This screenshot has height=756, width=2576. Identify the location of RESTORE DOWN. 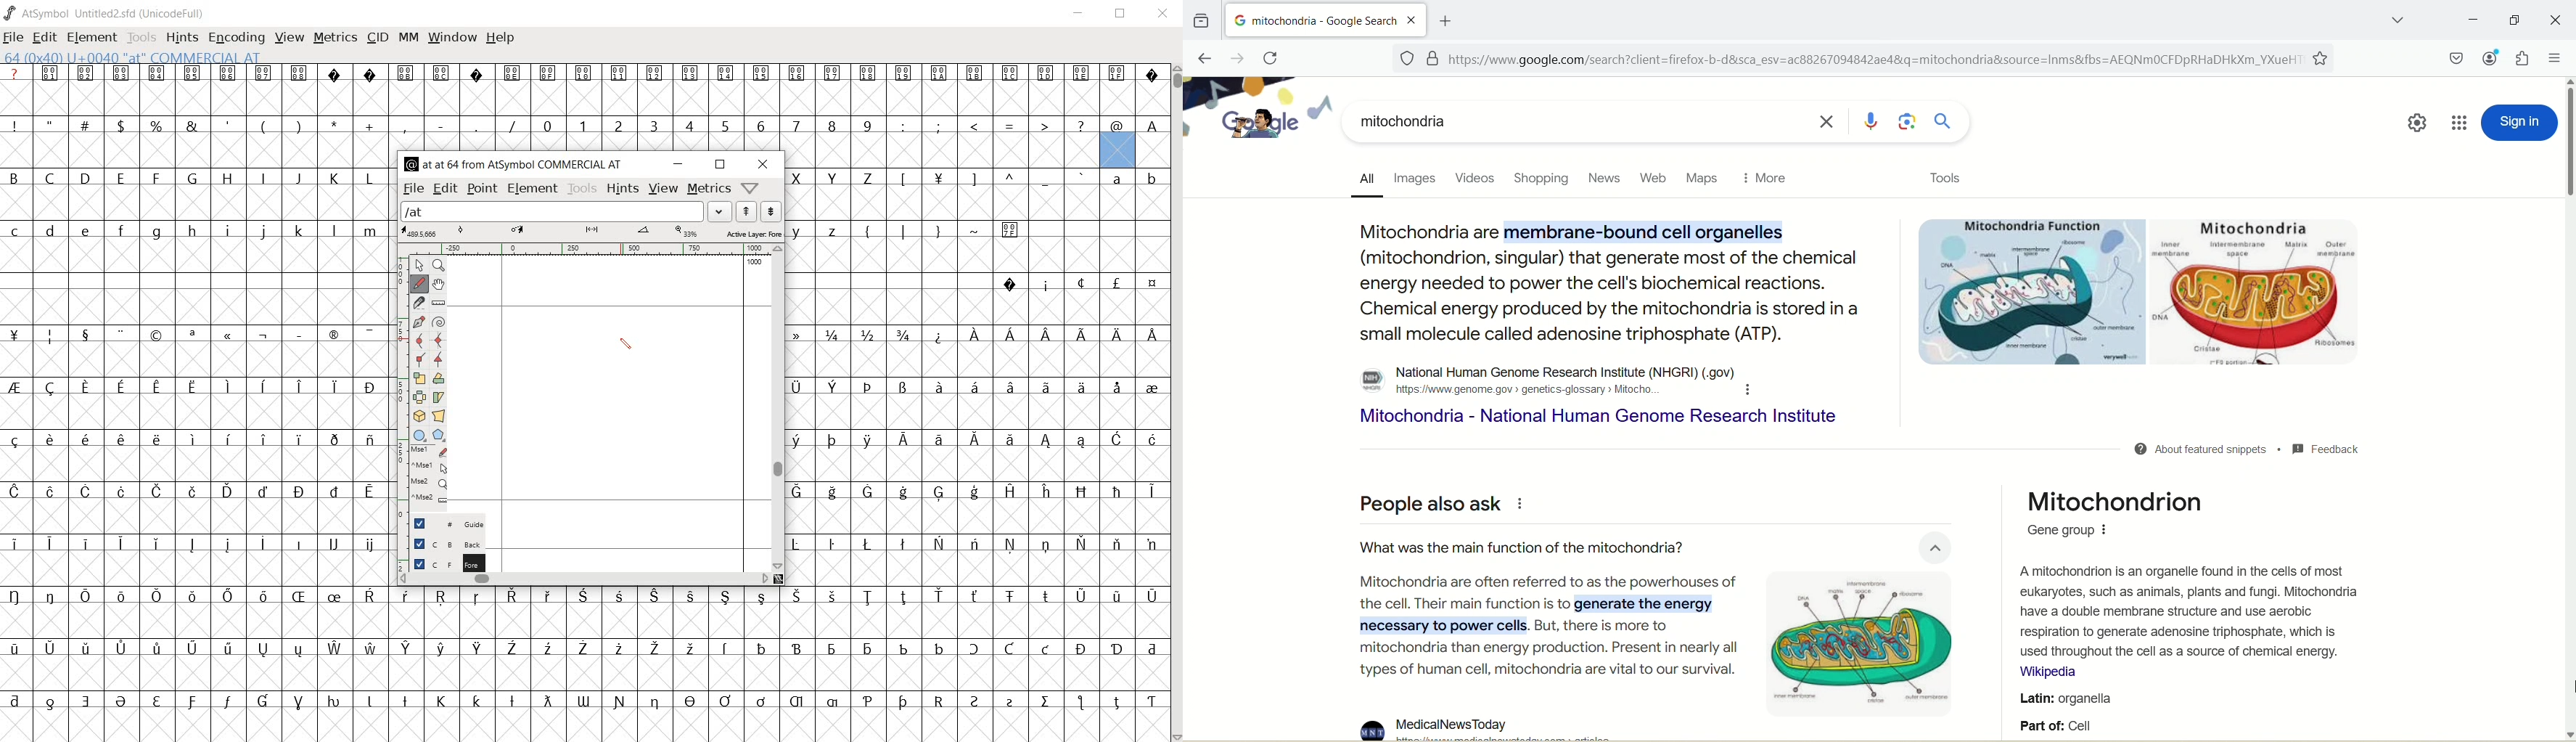
(1123, 16).